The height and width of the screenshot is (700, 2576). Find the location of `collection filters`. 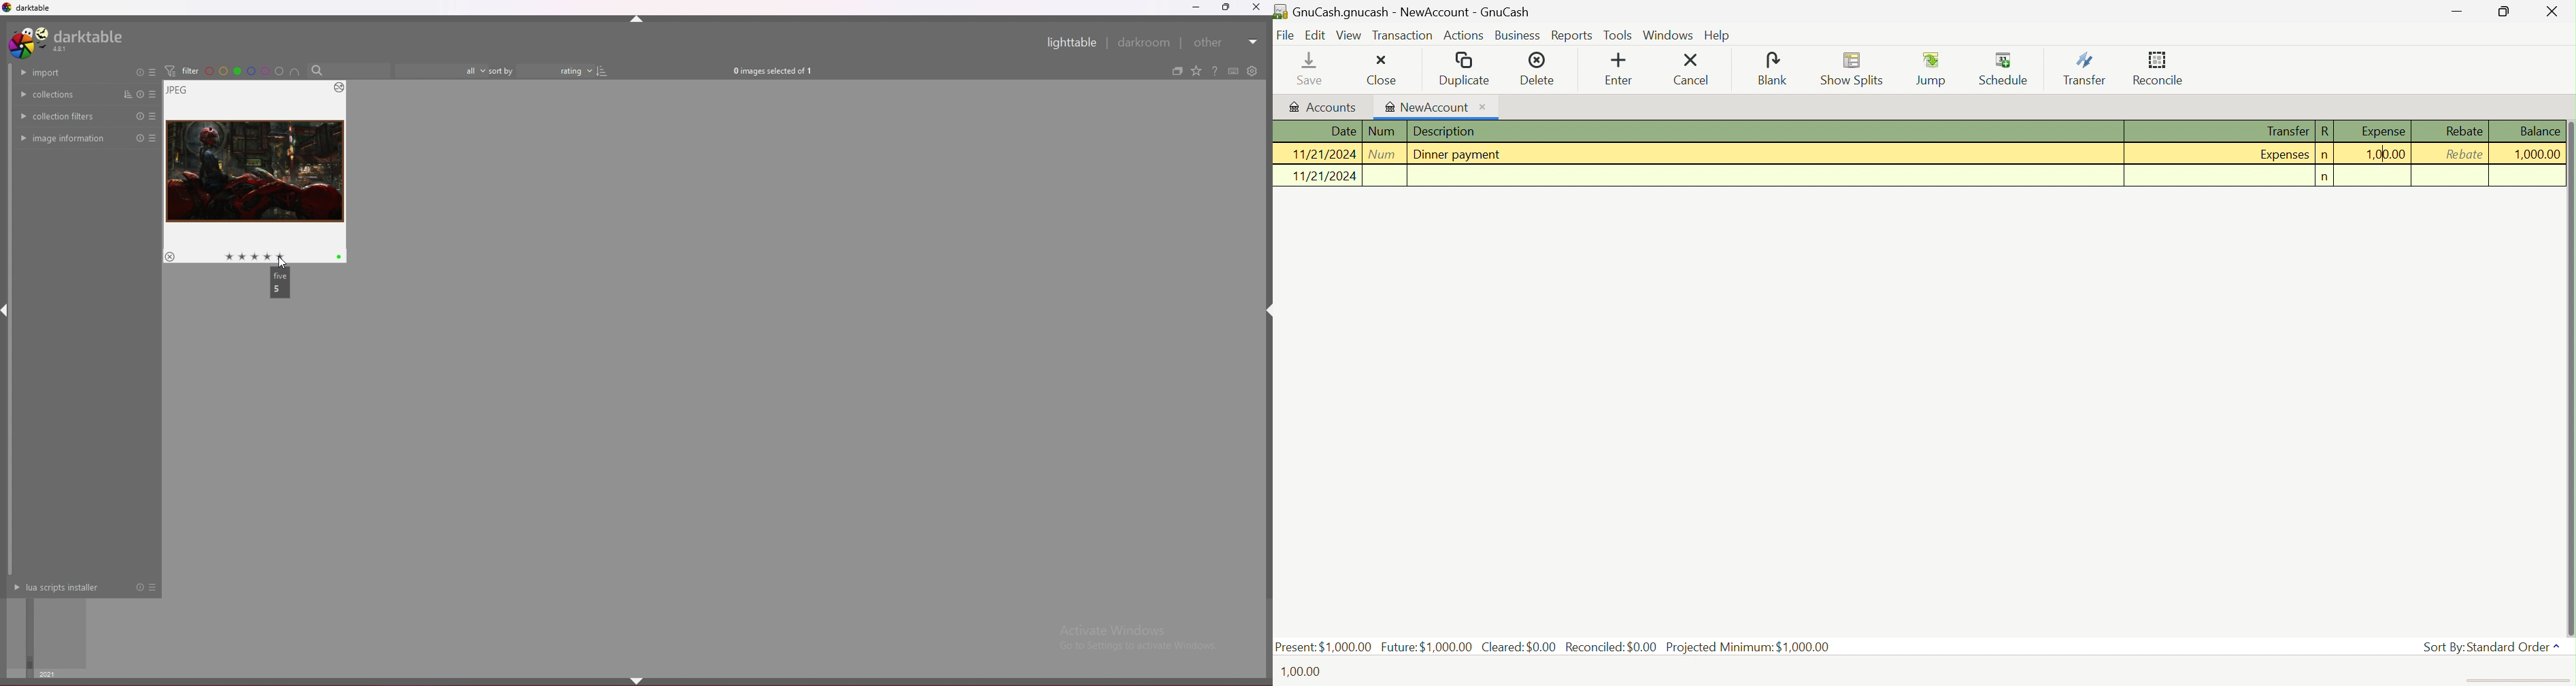

collection filters is located at coordinates (62, 116).